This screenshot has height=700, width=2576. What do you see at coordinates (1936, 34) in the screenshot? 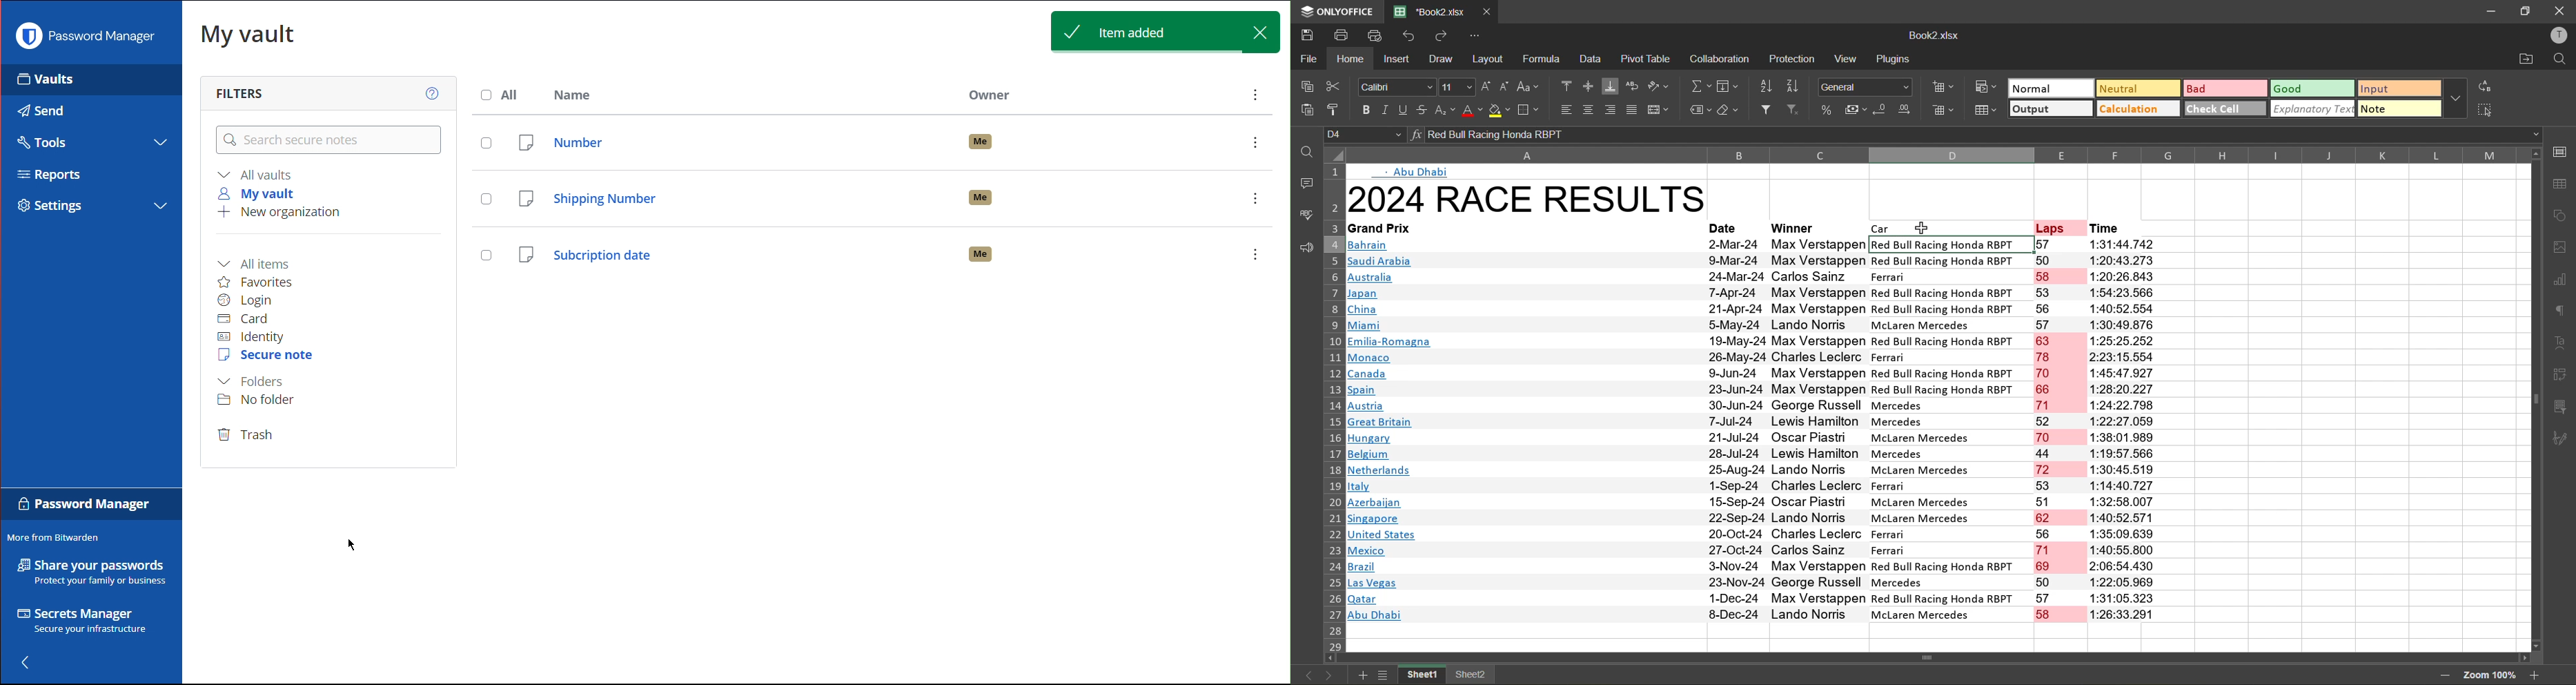
I see `file name` at bounding box center [1936, 34].